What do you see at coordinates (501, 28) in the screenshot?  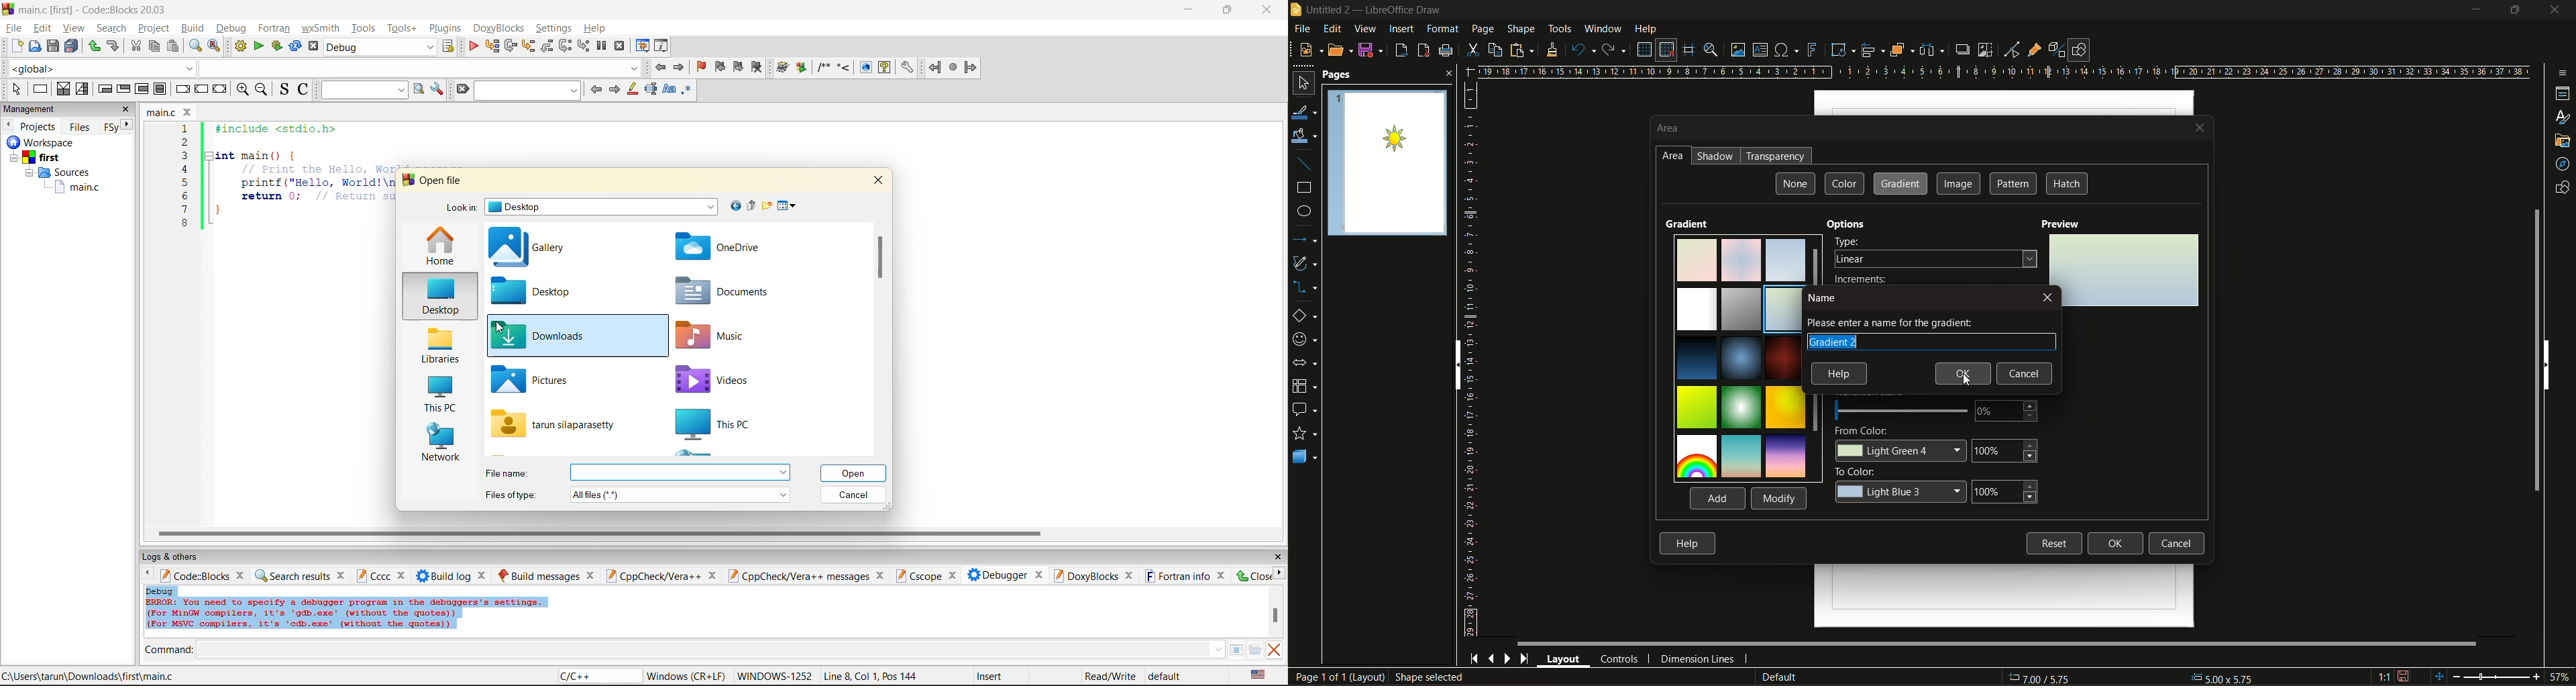 I see `doxyblocks` at bounding box center [501, 28].